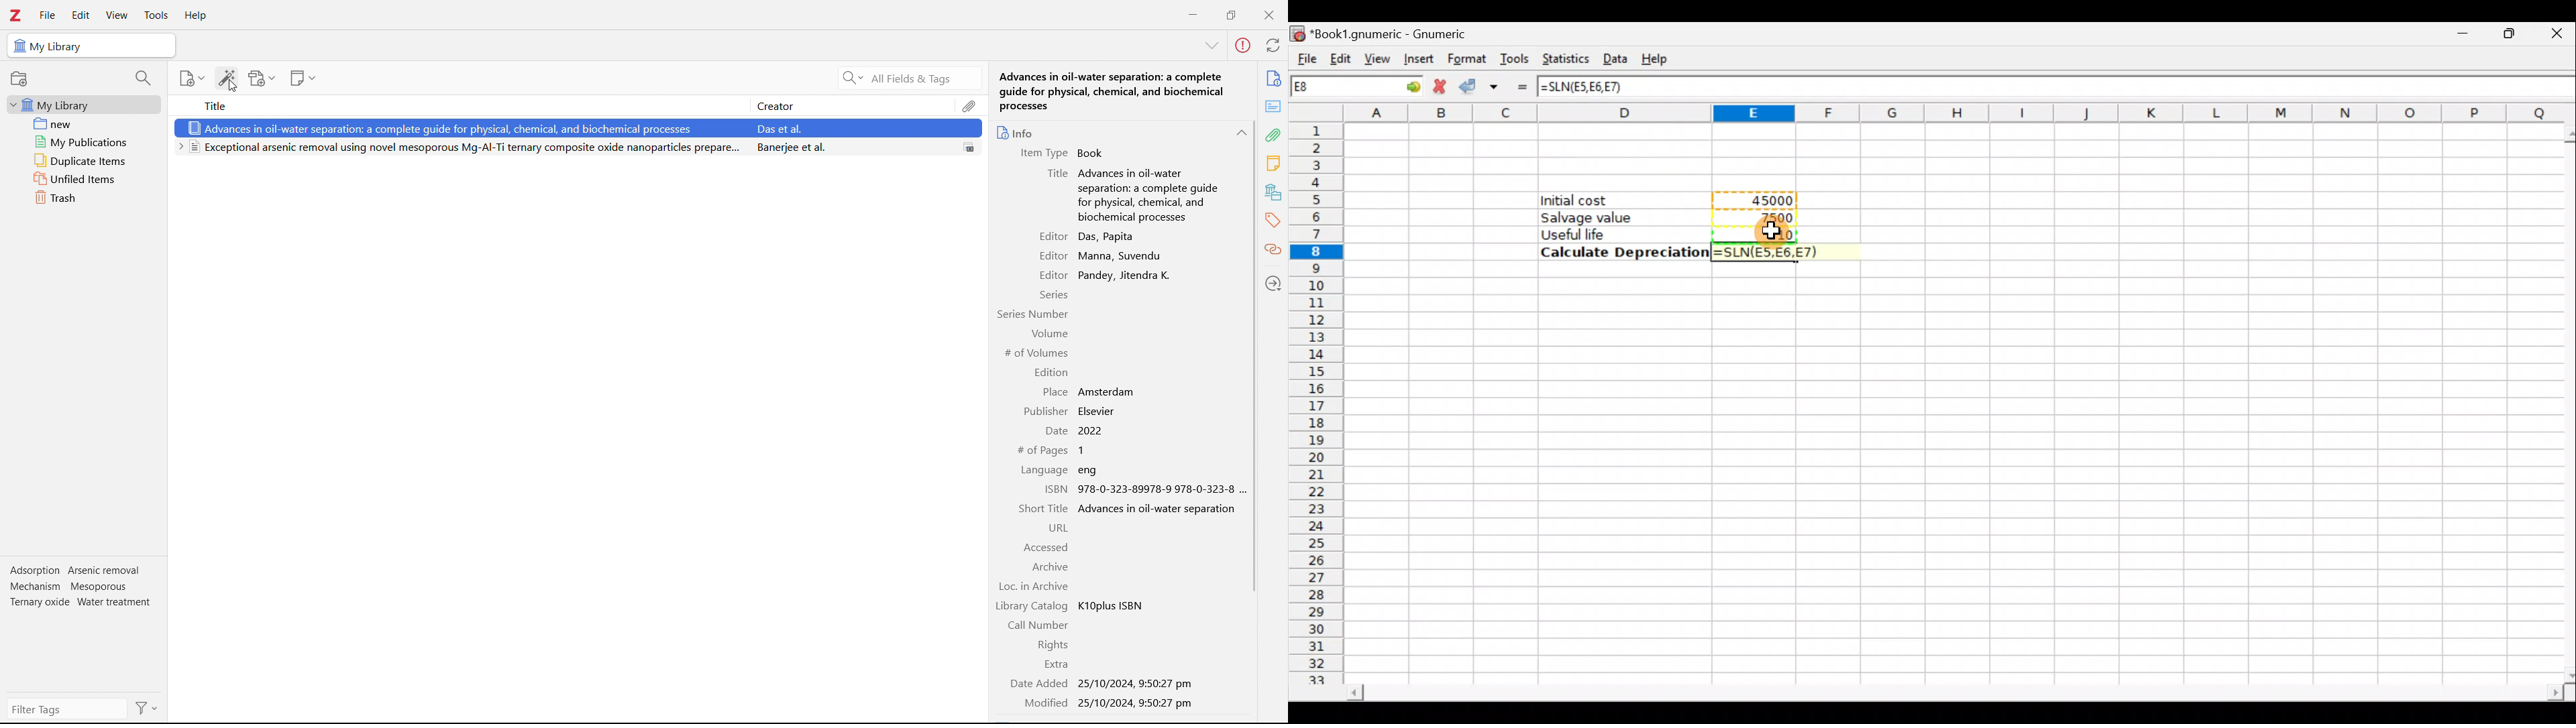  What do you see at coordinates (227, 78) in the screenshot?
I see `add items by identifiers` at bounding box center [227, 78].